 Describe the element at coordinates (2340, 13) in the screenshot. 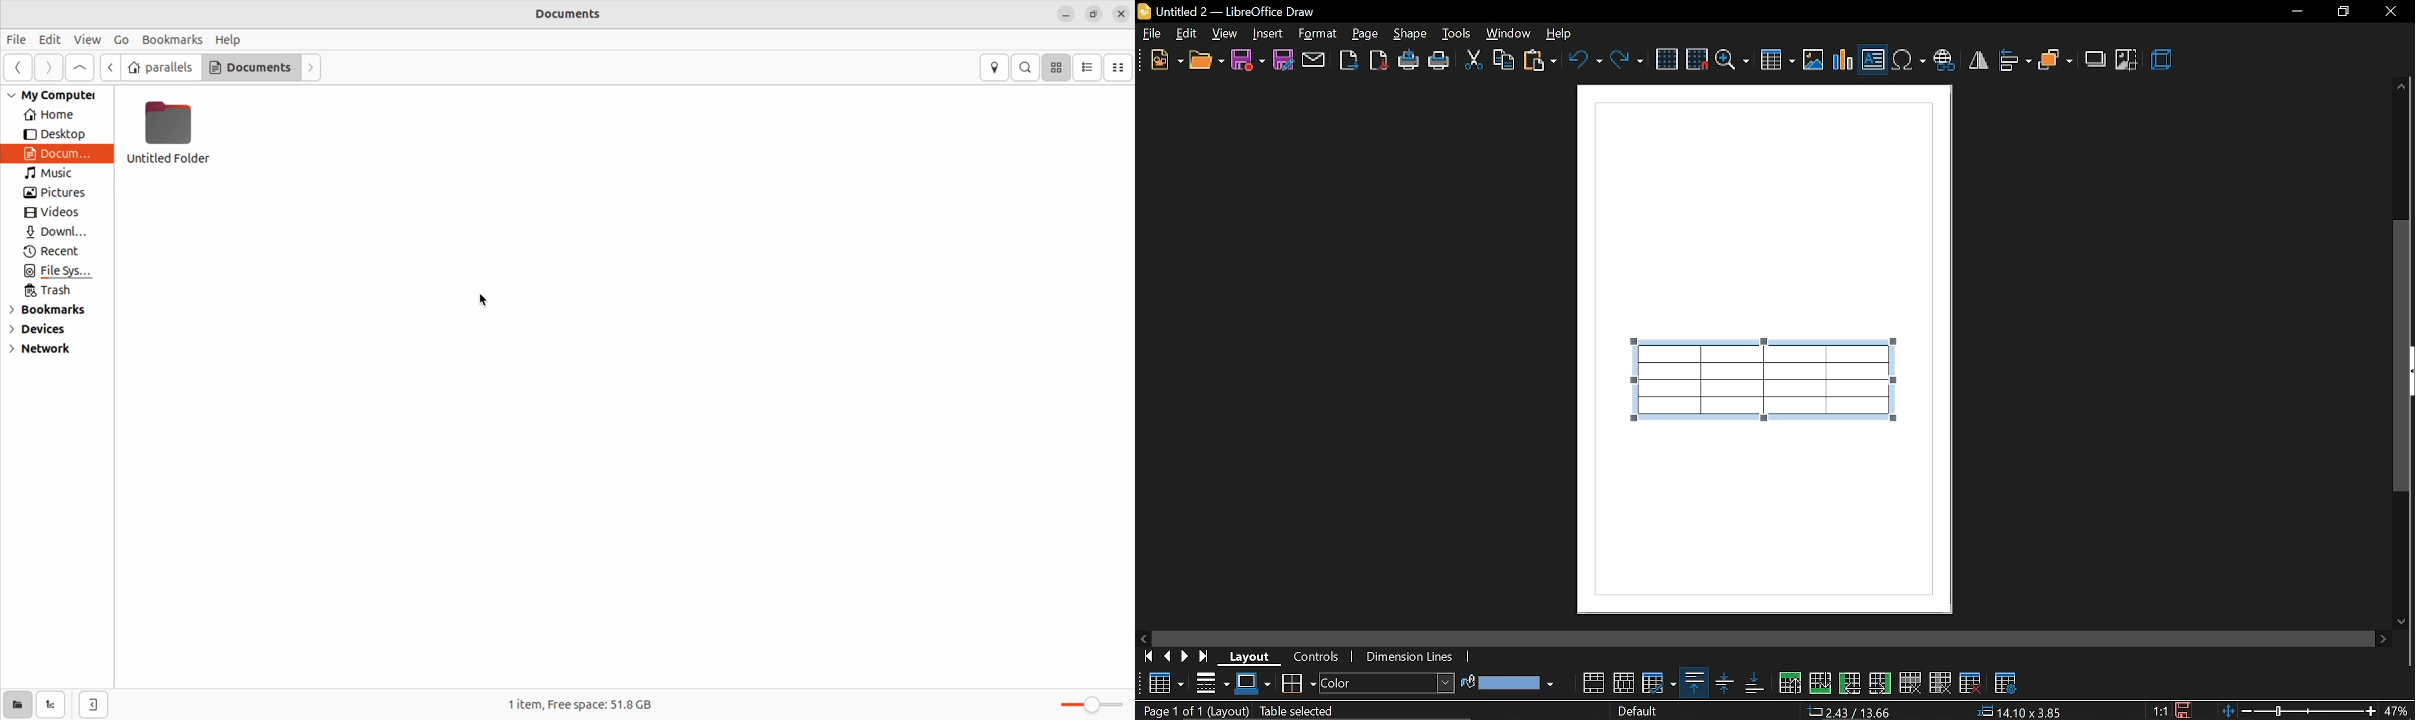

I see `Restore down` at that location.